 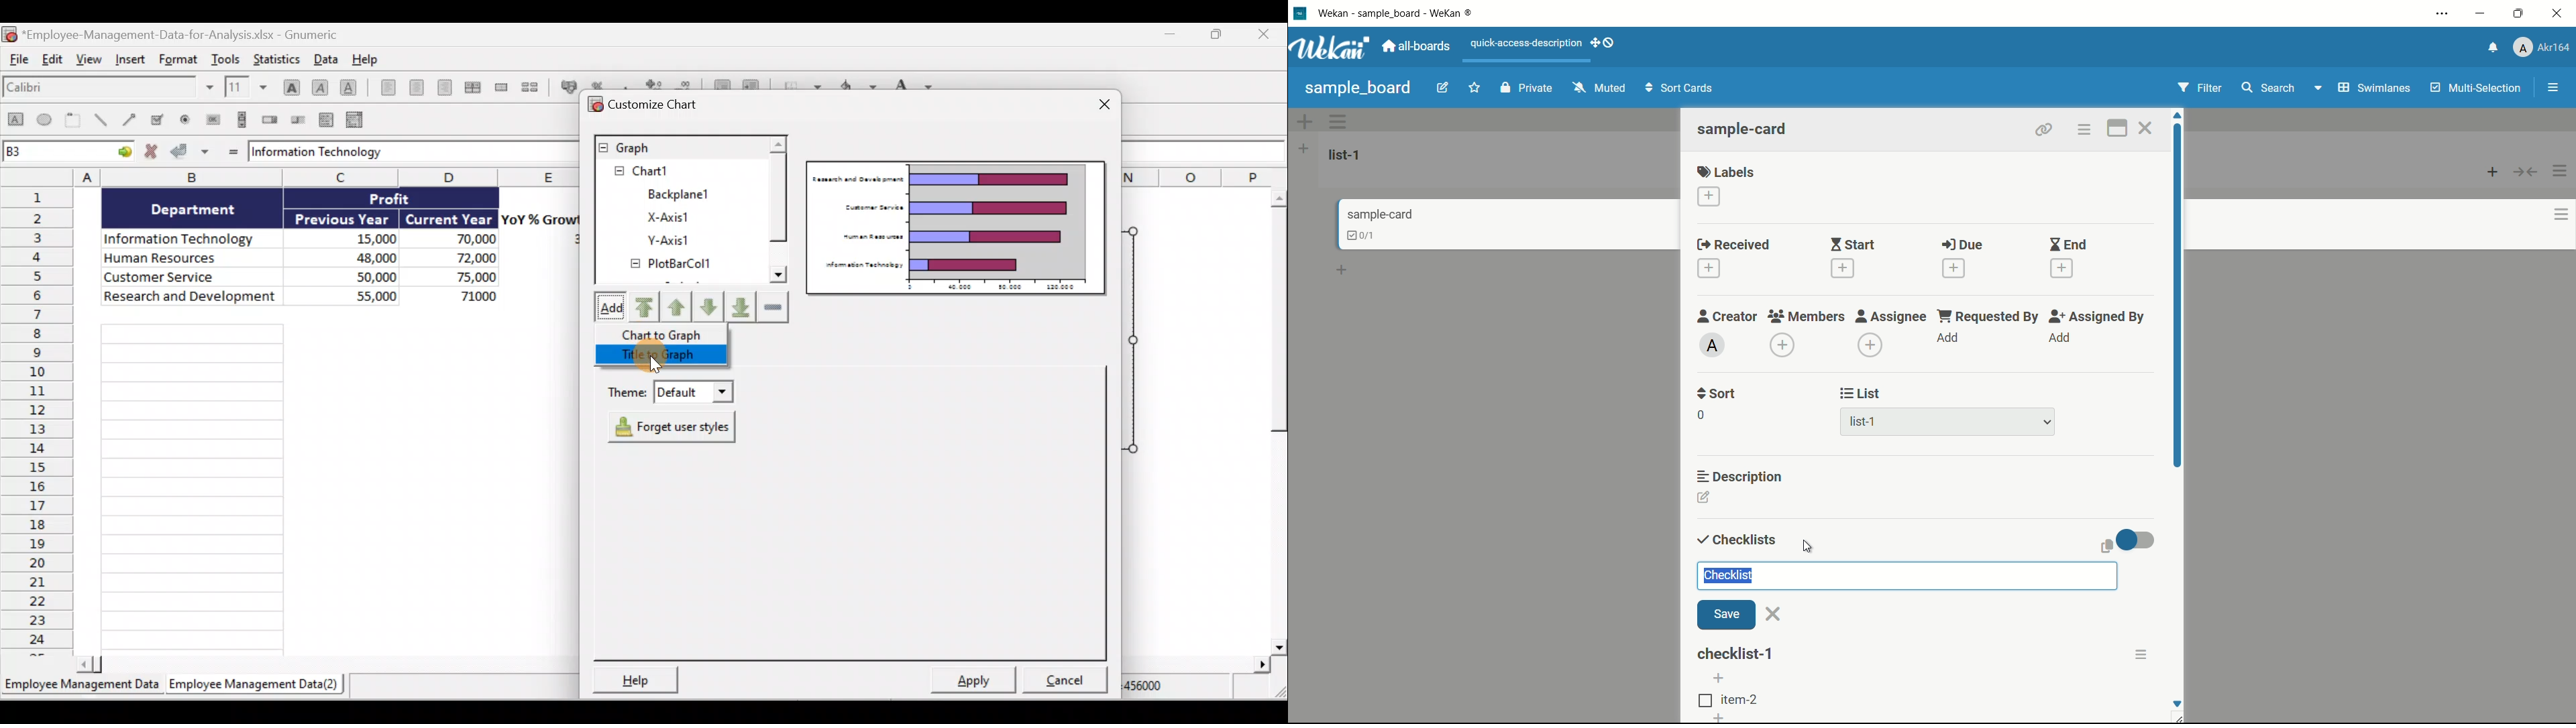 What do you see at coordinates (154, 152) in the screenshot?
I see `Cancel change` at bounding box center [154, 152].